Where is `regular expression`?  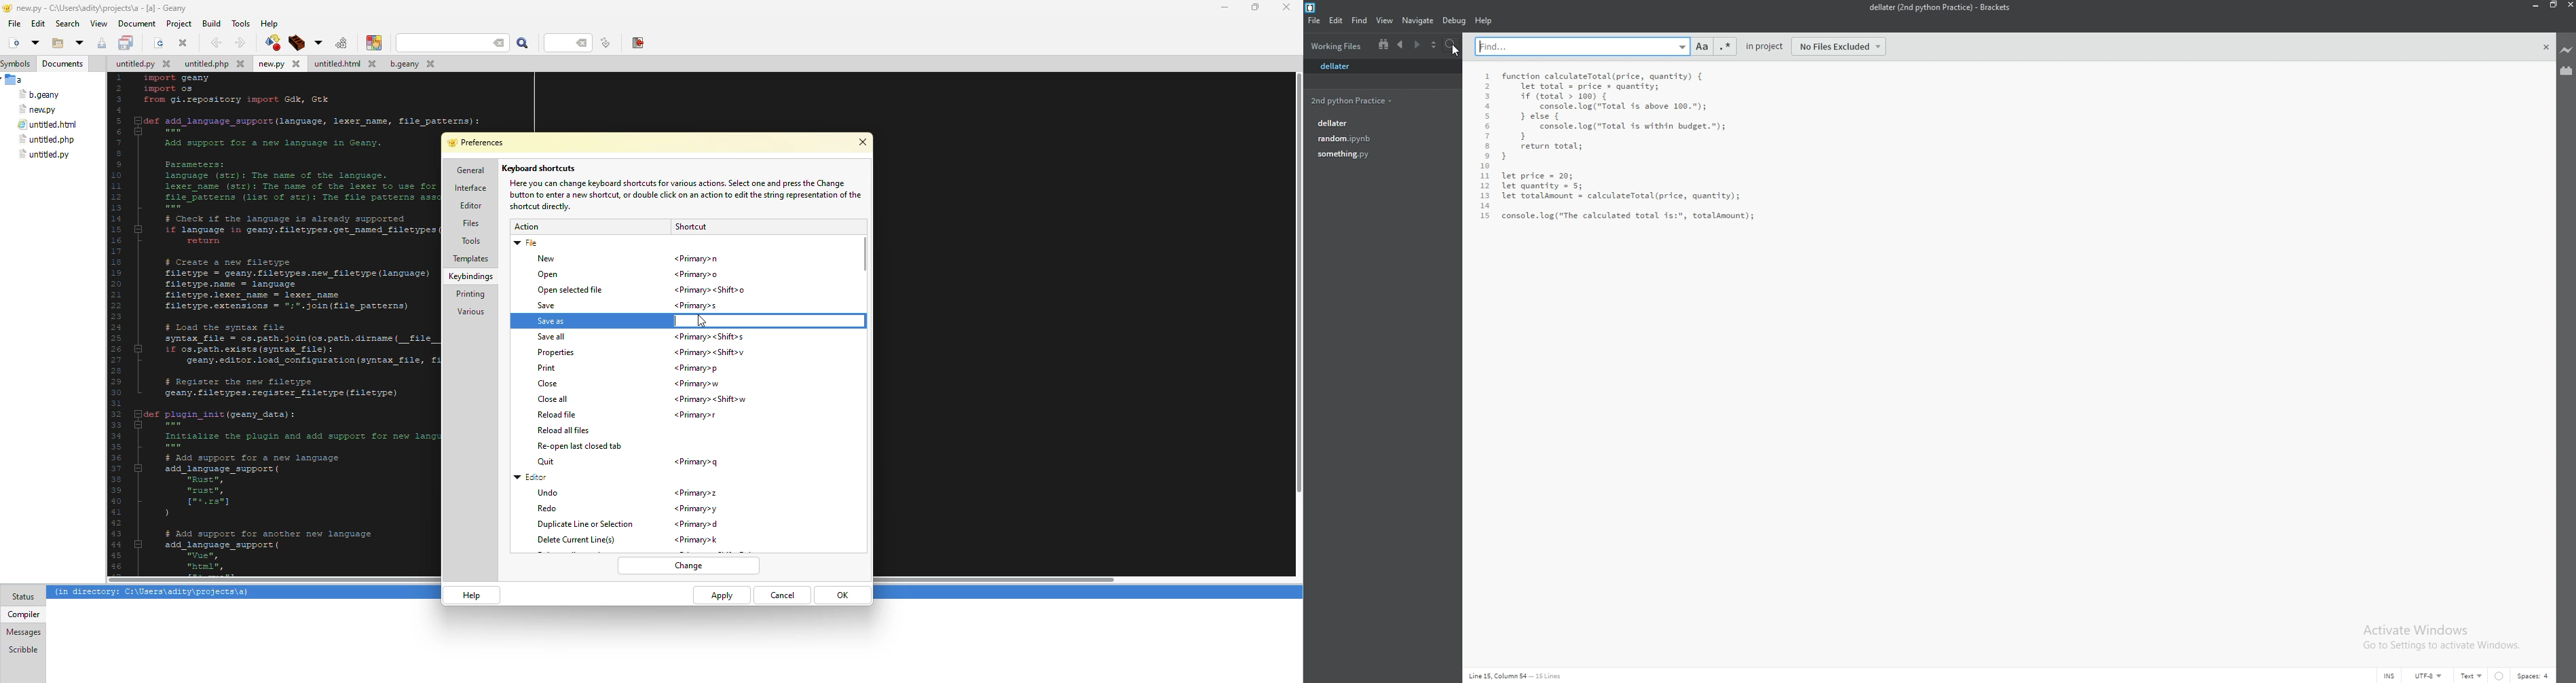 regular expression is located at coordinates (1724, 46).